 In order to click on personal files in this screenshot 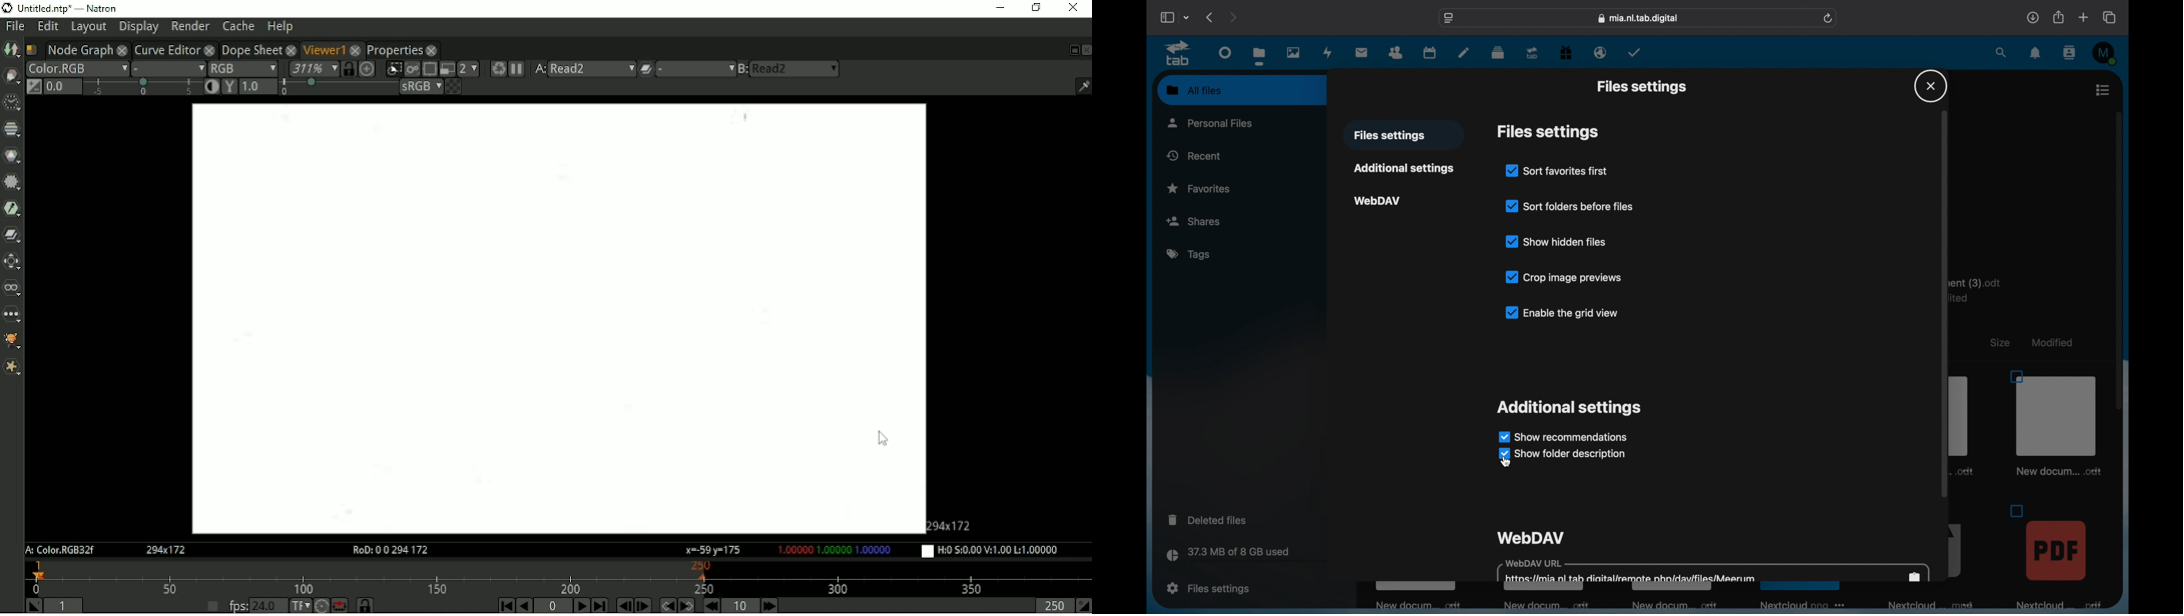, I will do `click(1210, 123)`.